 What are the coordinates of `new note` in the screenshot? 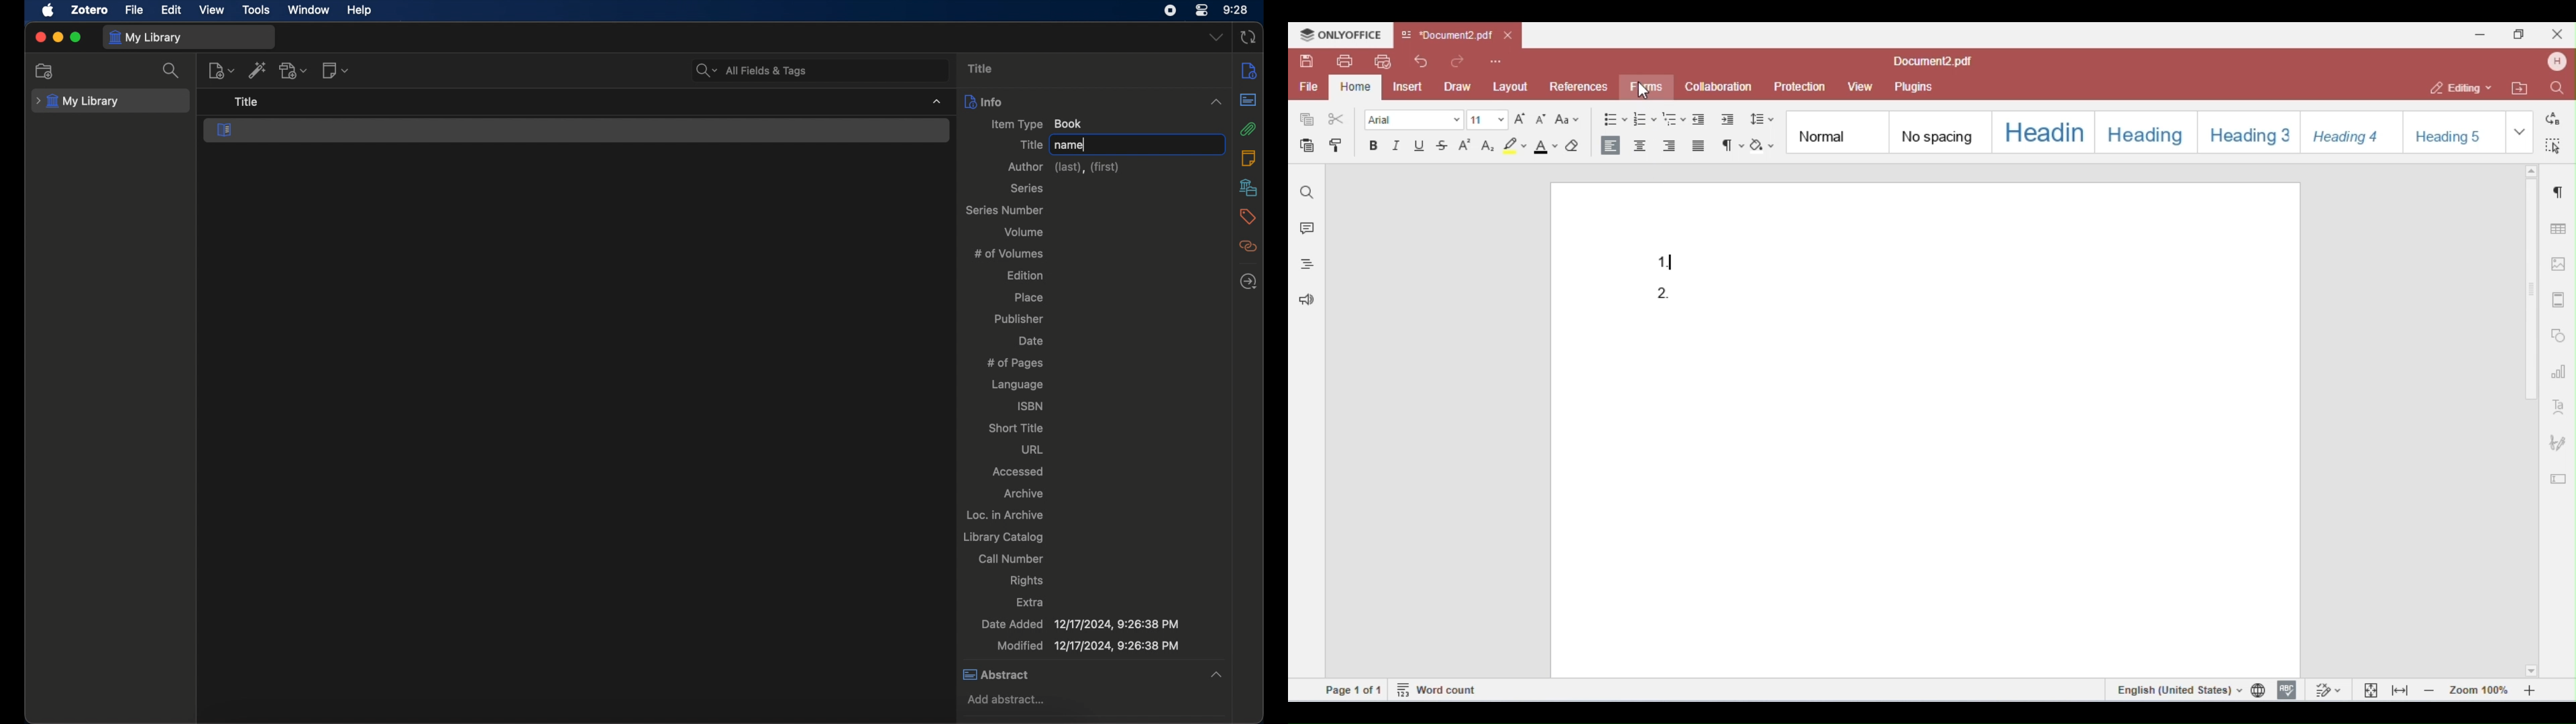 It's located at (335, 70).